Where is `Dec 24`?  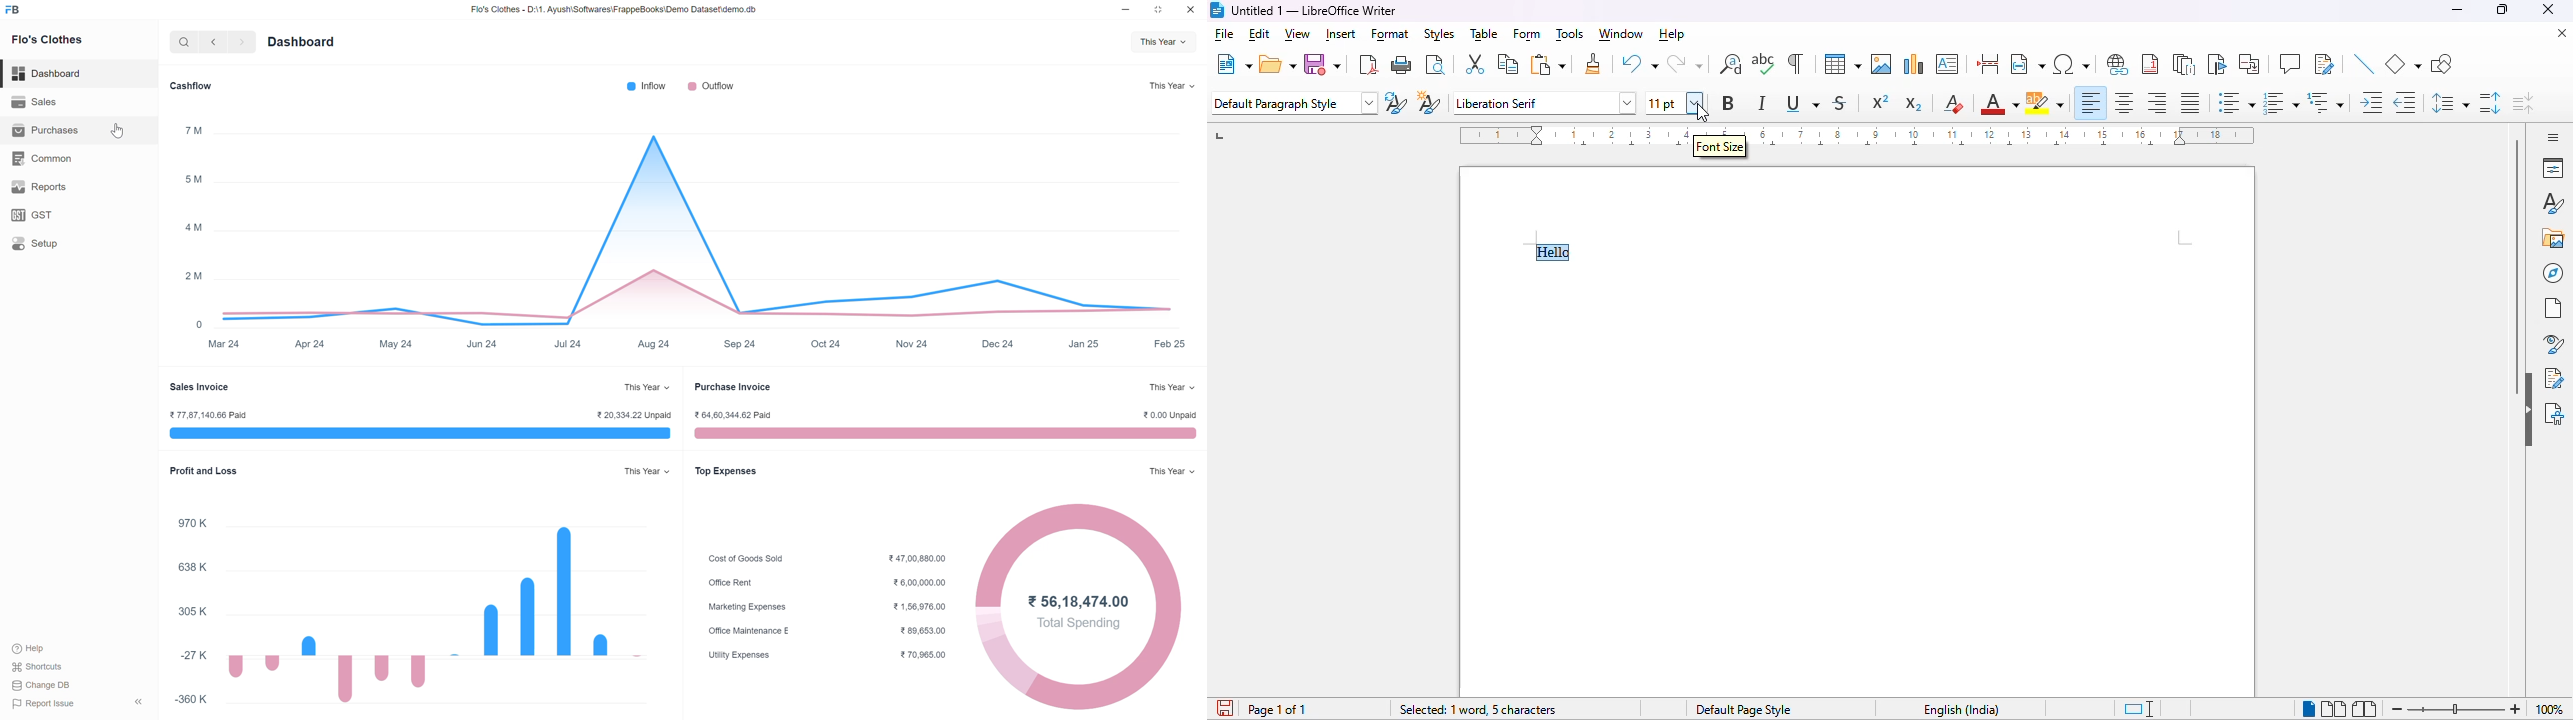 Dec 24 is located at coordinates (998, 343).